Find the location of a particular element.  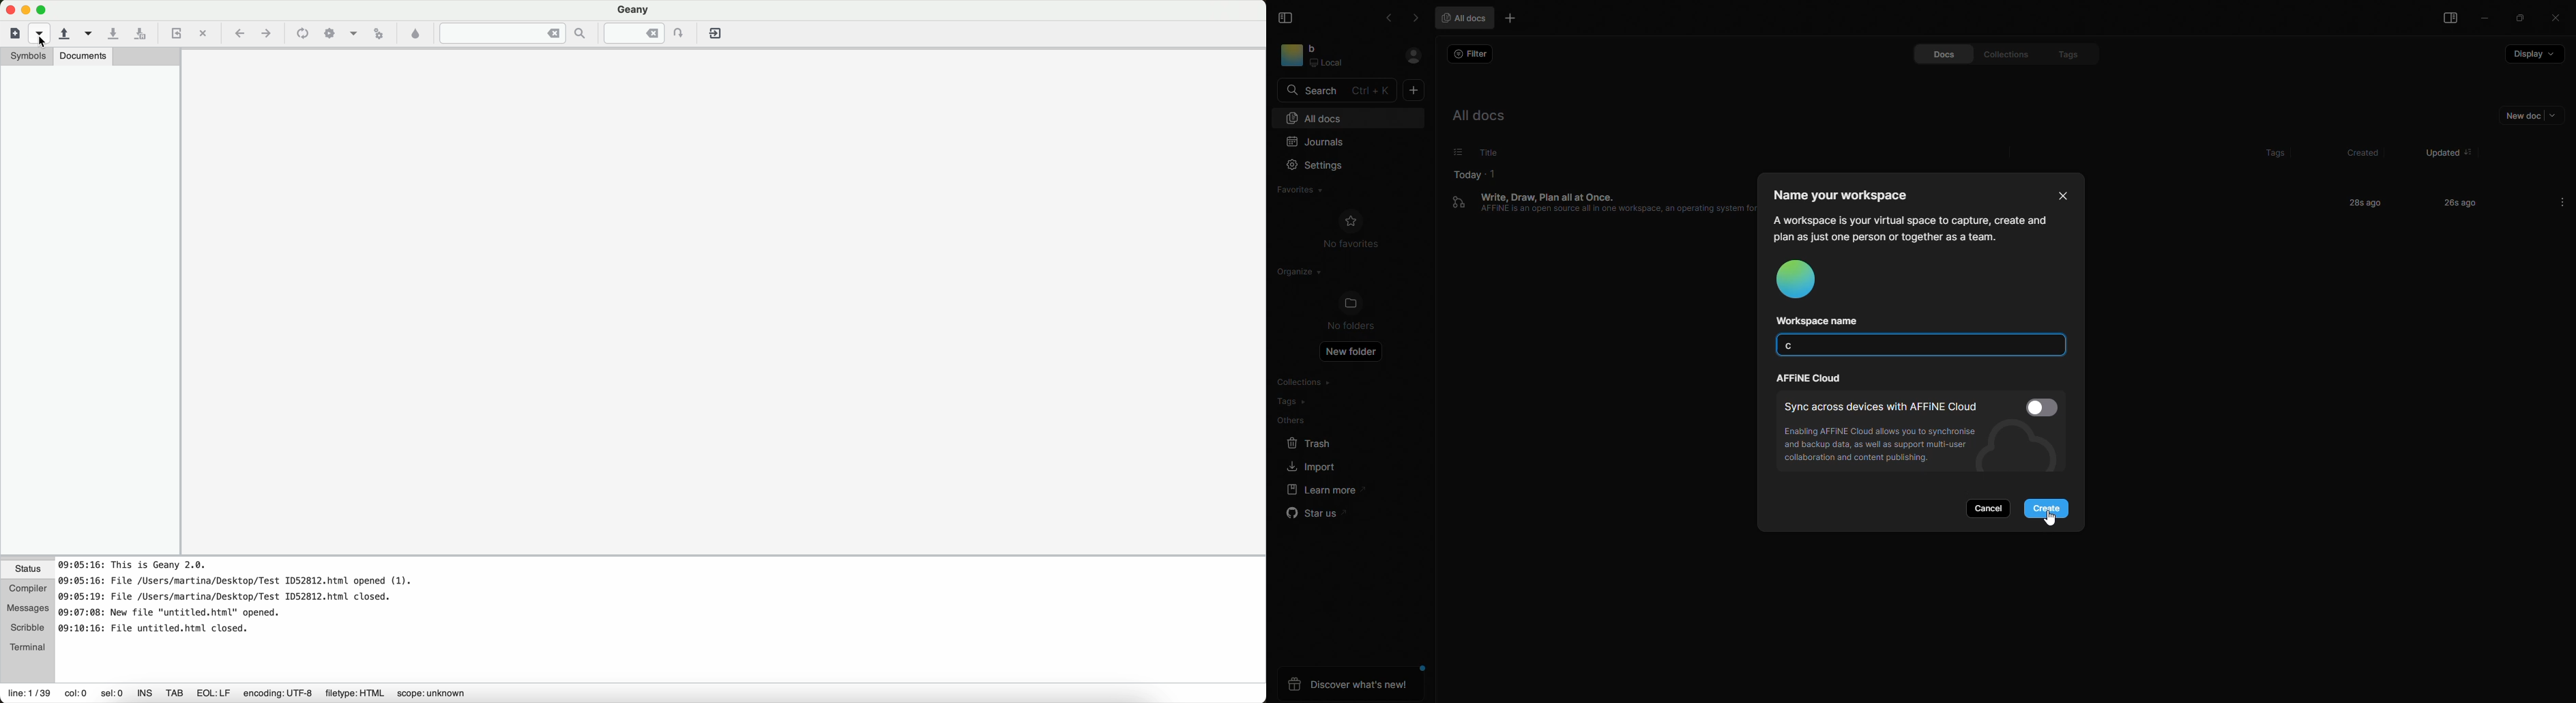

create is located at coordinates (2050, 508).